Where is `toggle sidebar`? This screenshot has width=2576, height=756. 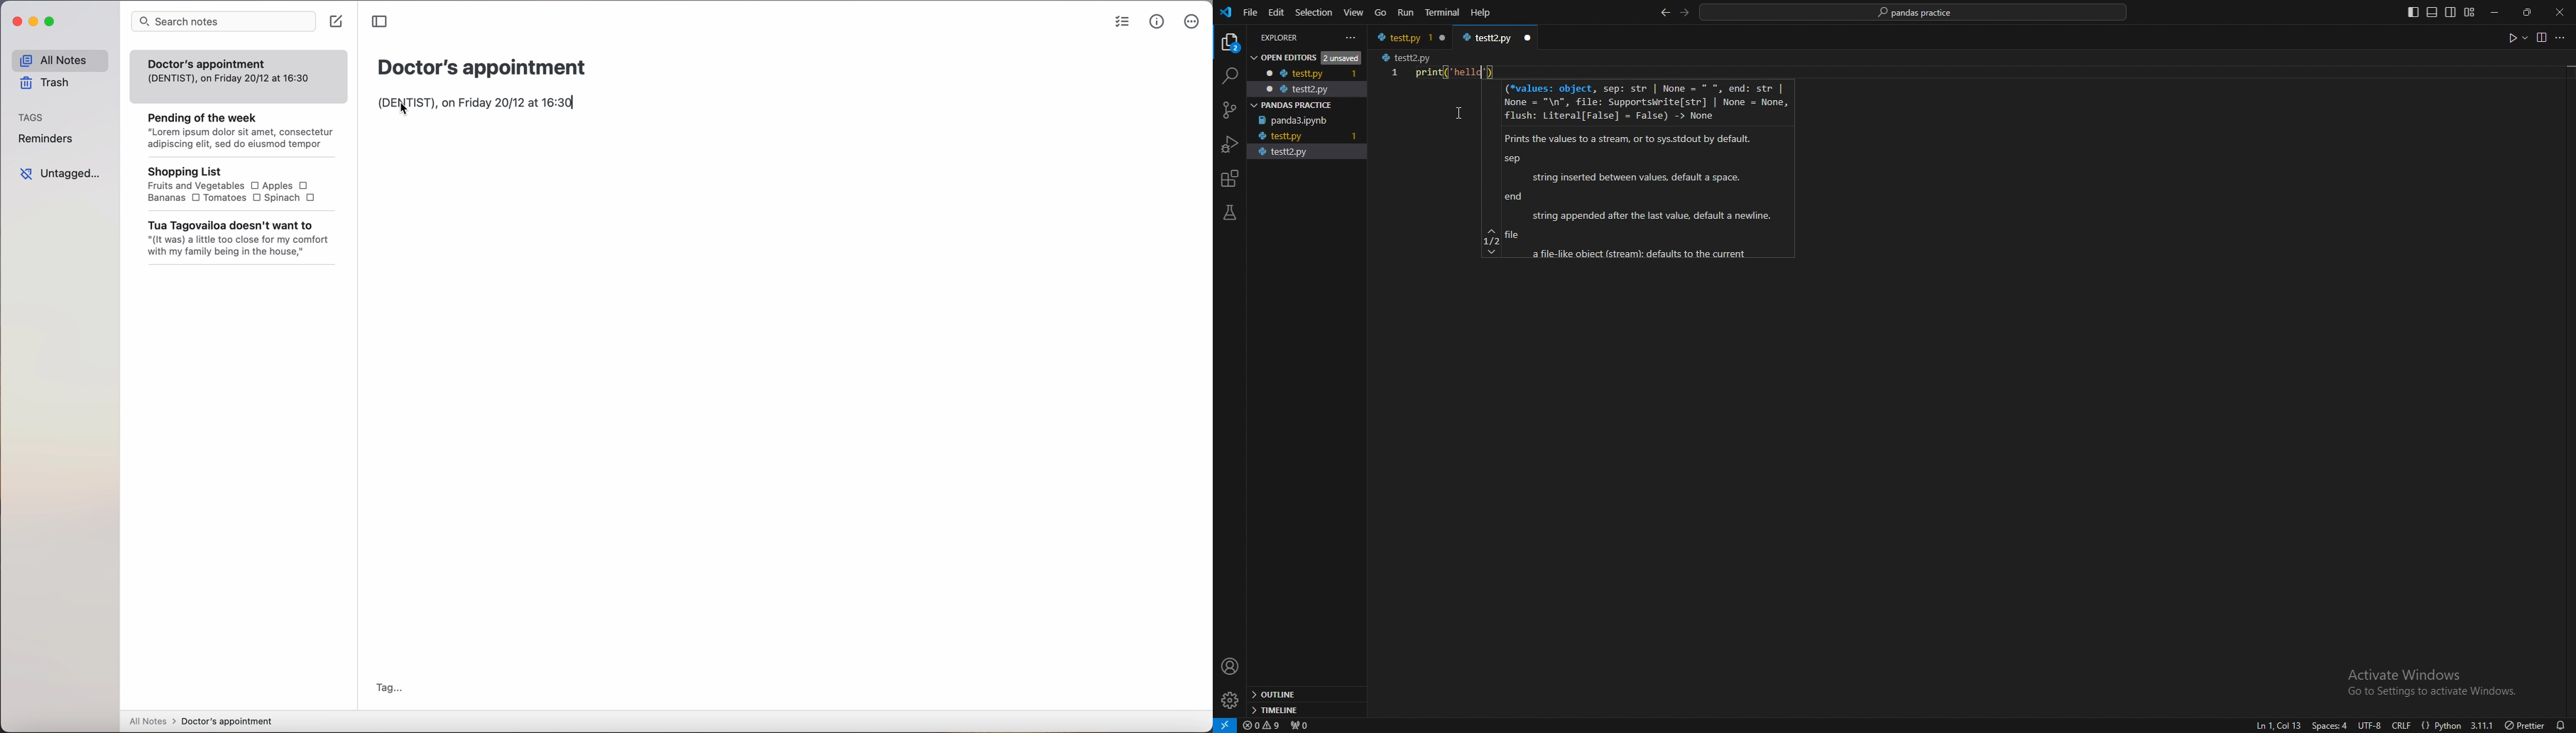
toggle sidebar is located at coordinates (382, 21).